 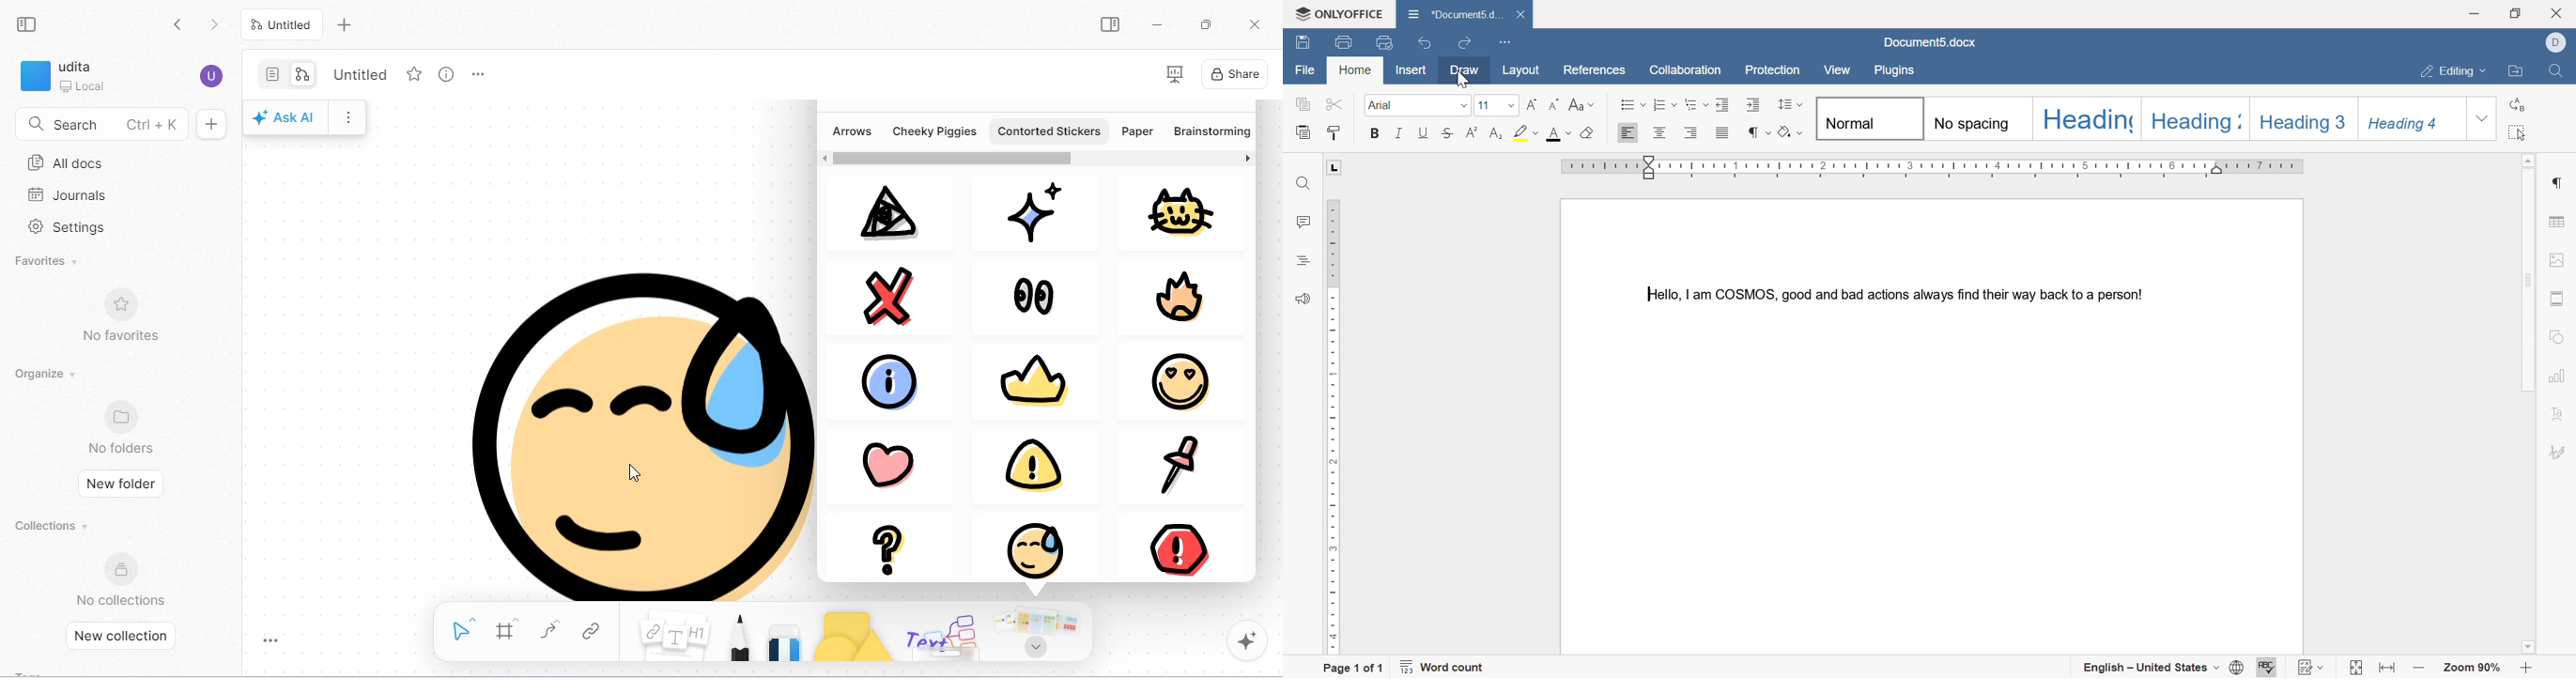 I want to click on save, so click(x=1303, y=44).